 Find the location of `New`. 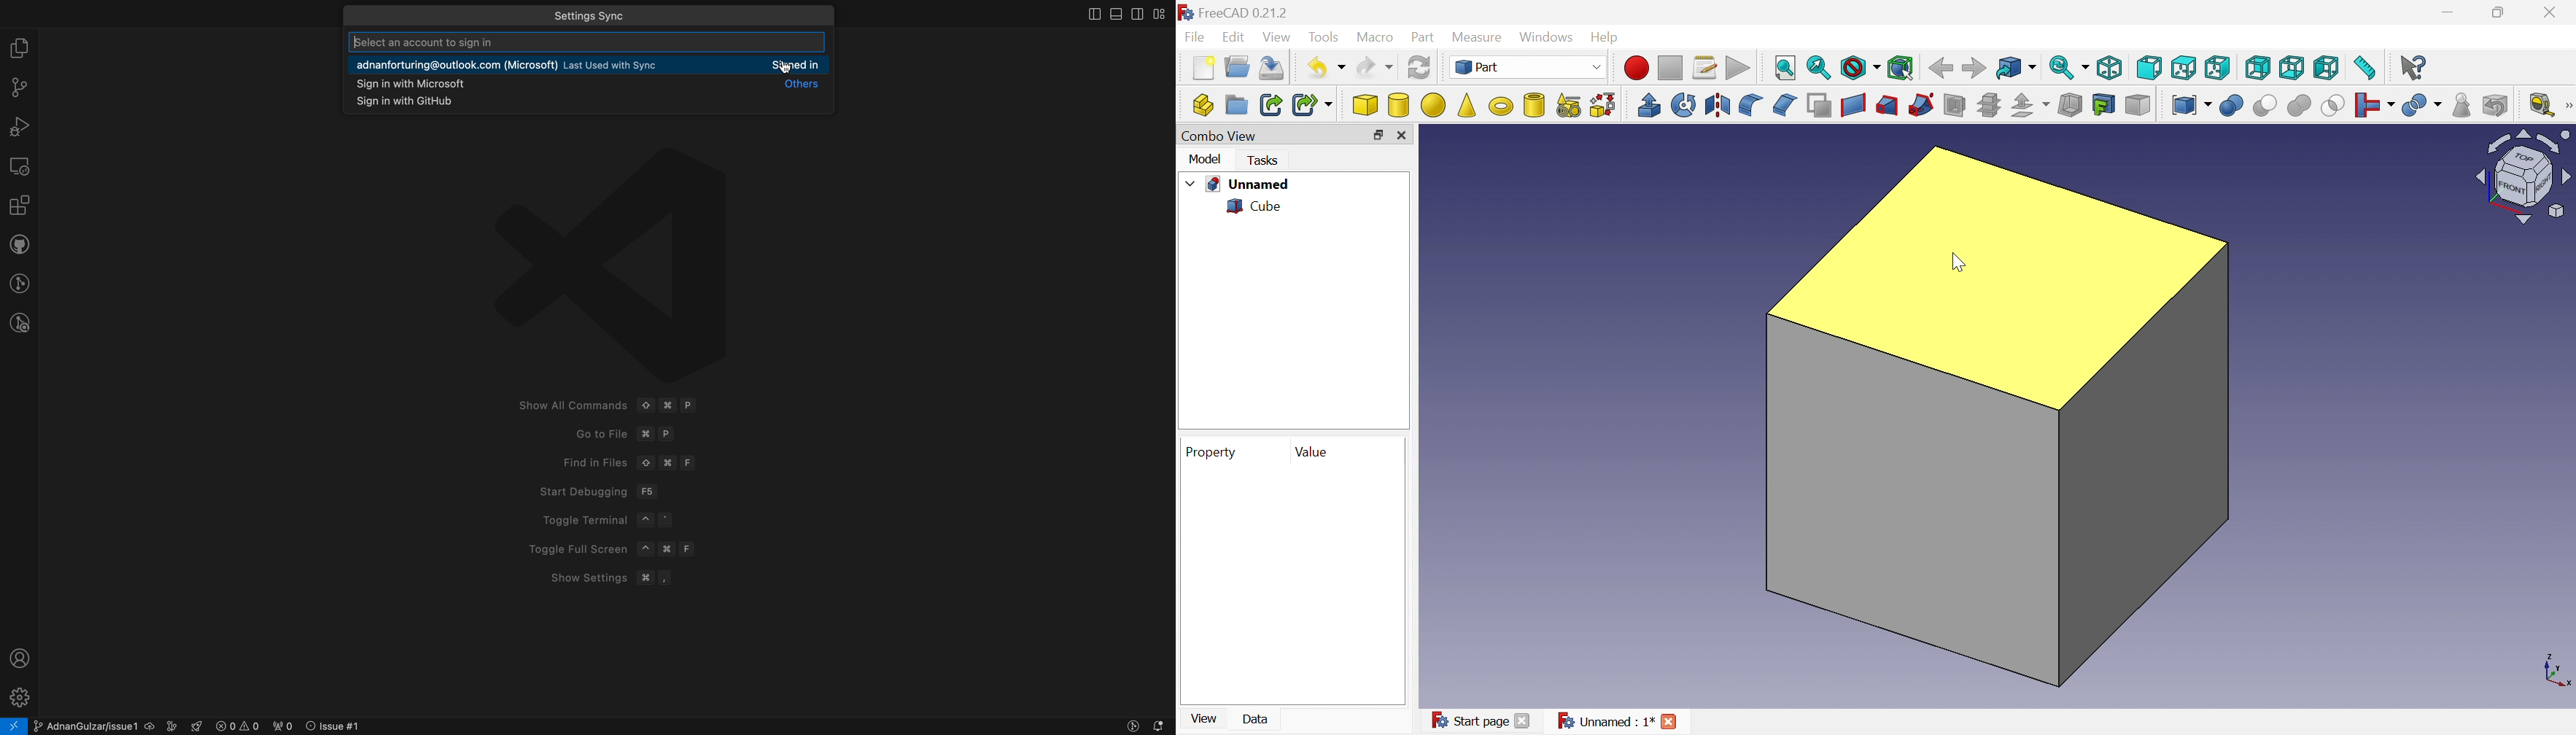

New is located at coordinates (1205, 68).